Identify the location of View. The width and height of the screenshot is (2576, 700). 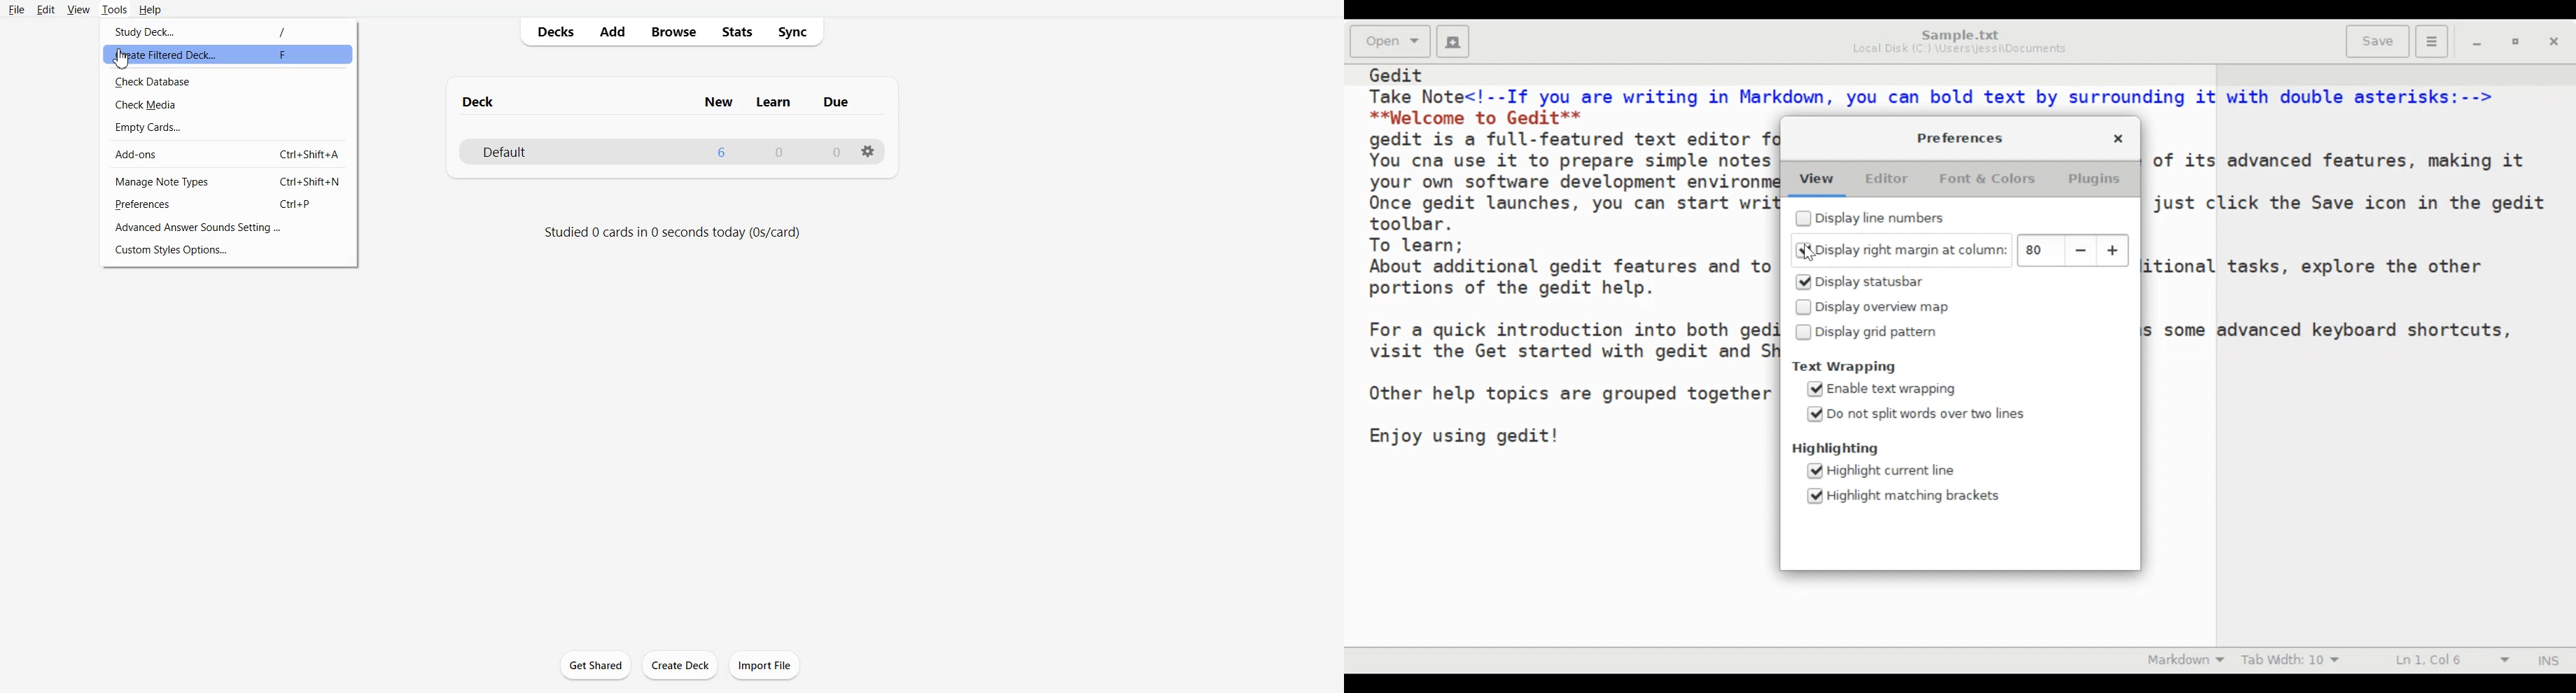
(78, 9).